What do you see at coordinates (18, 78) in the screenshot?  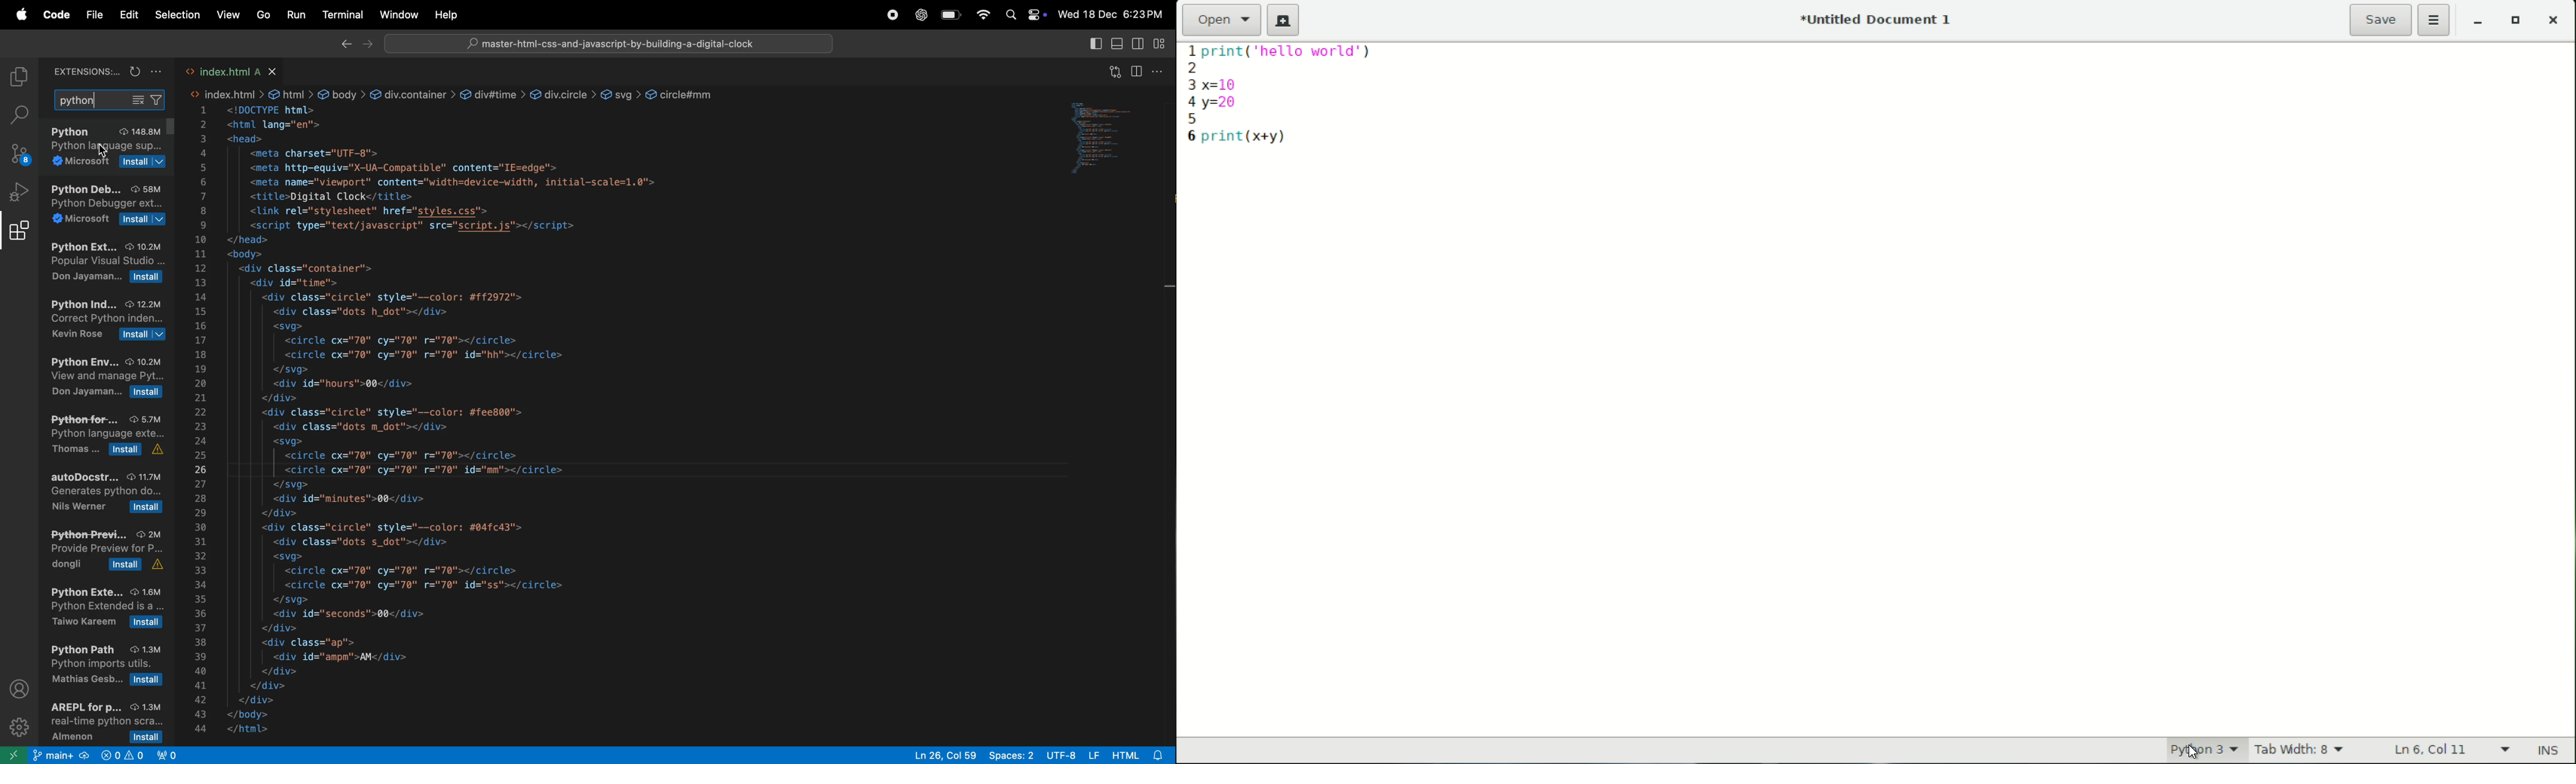 I see `explore` at bounding box center [18, 78].